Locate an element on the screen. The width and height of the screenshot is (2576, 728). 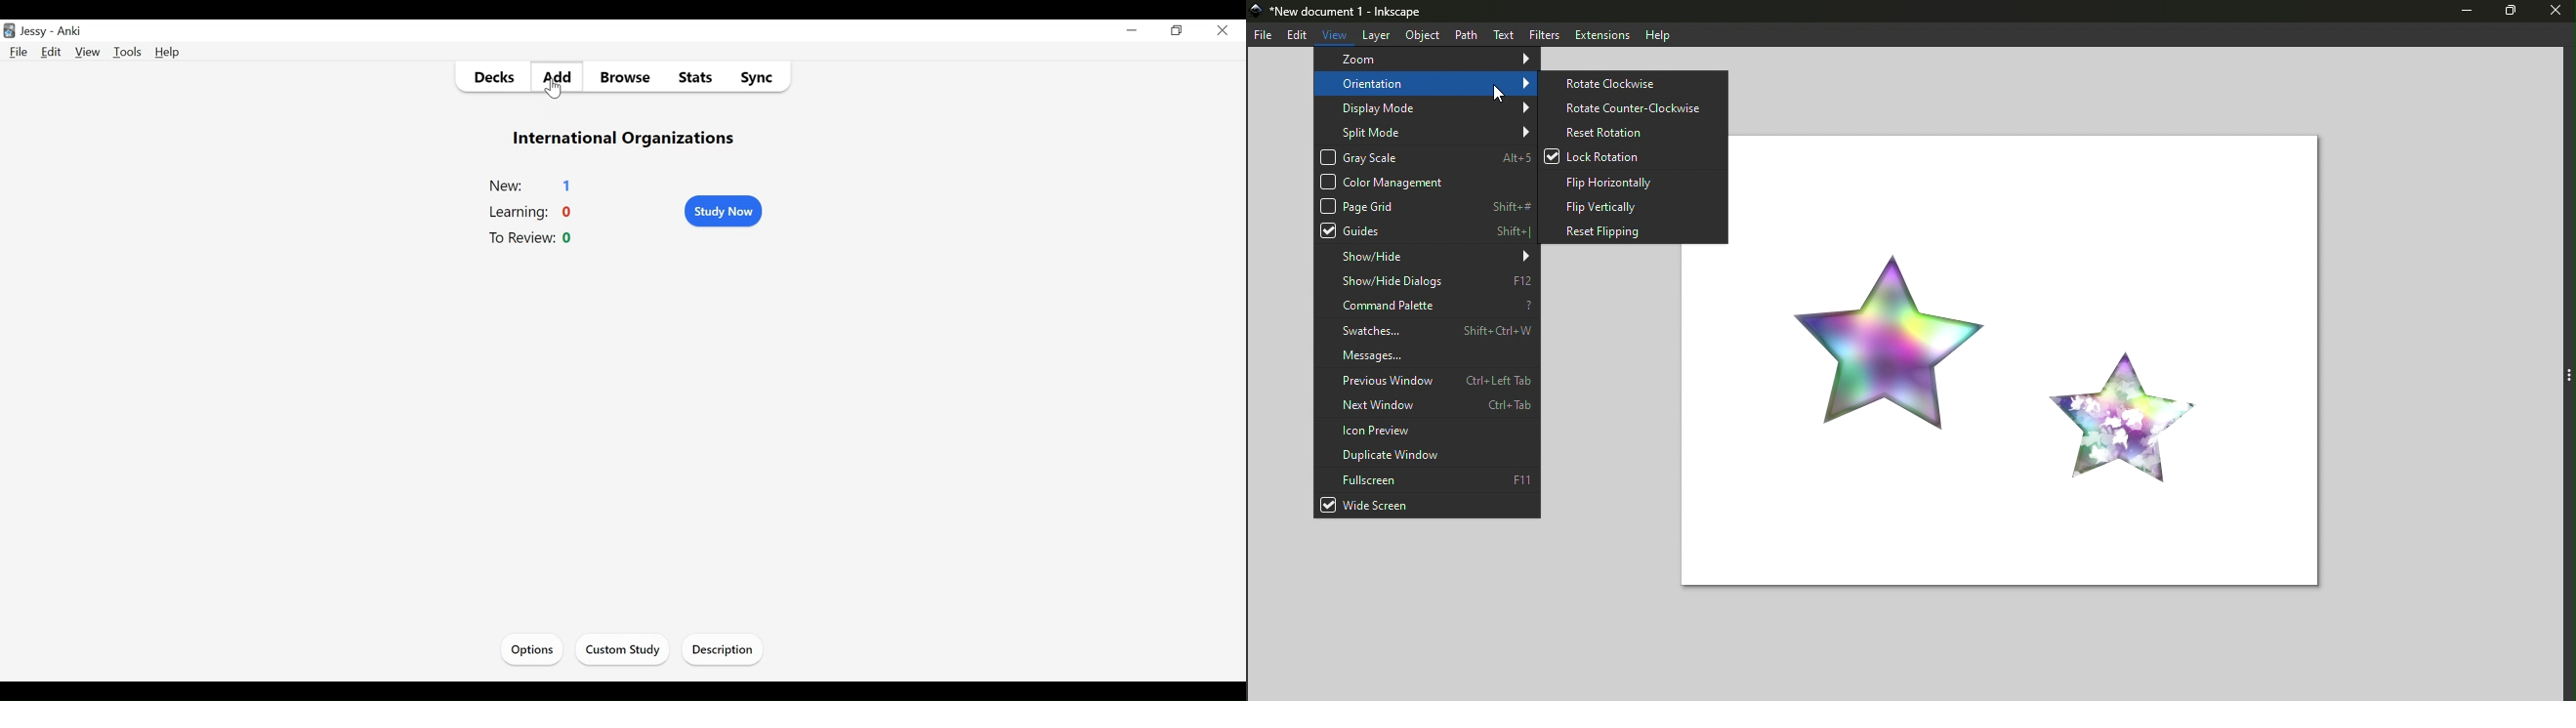
Add is located at coordinates (556, 78).